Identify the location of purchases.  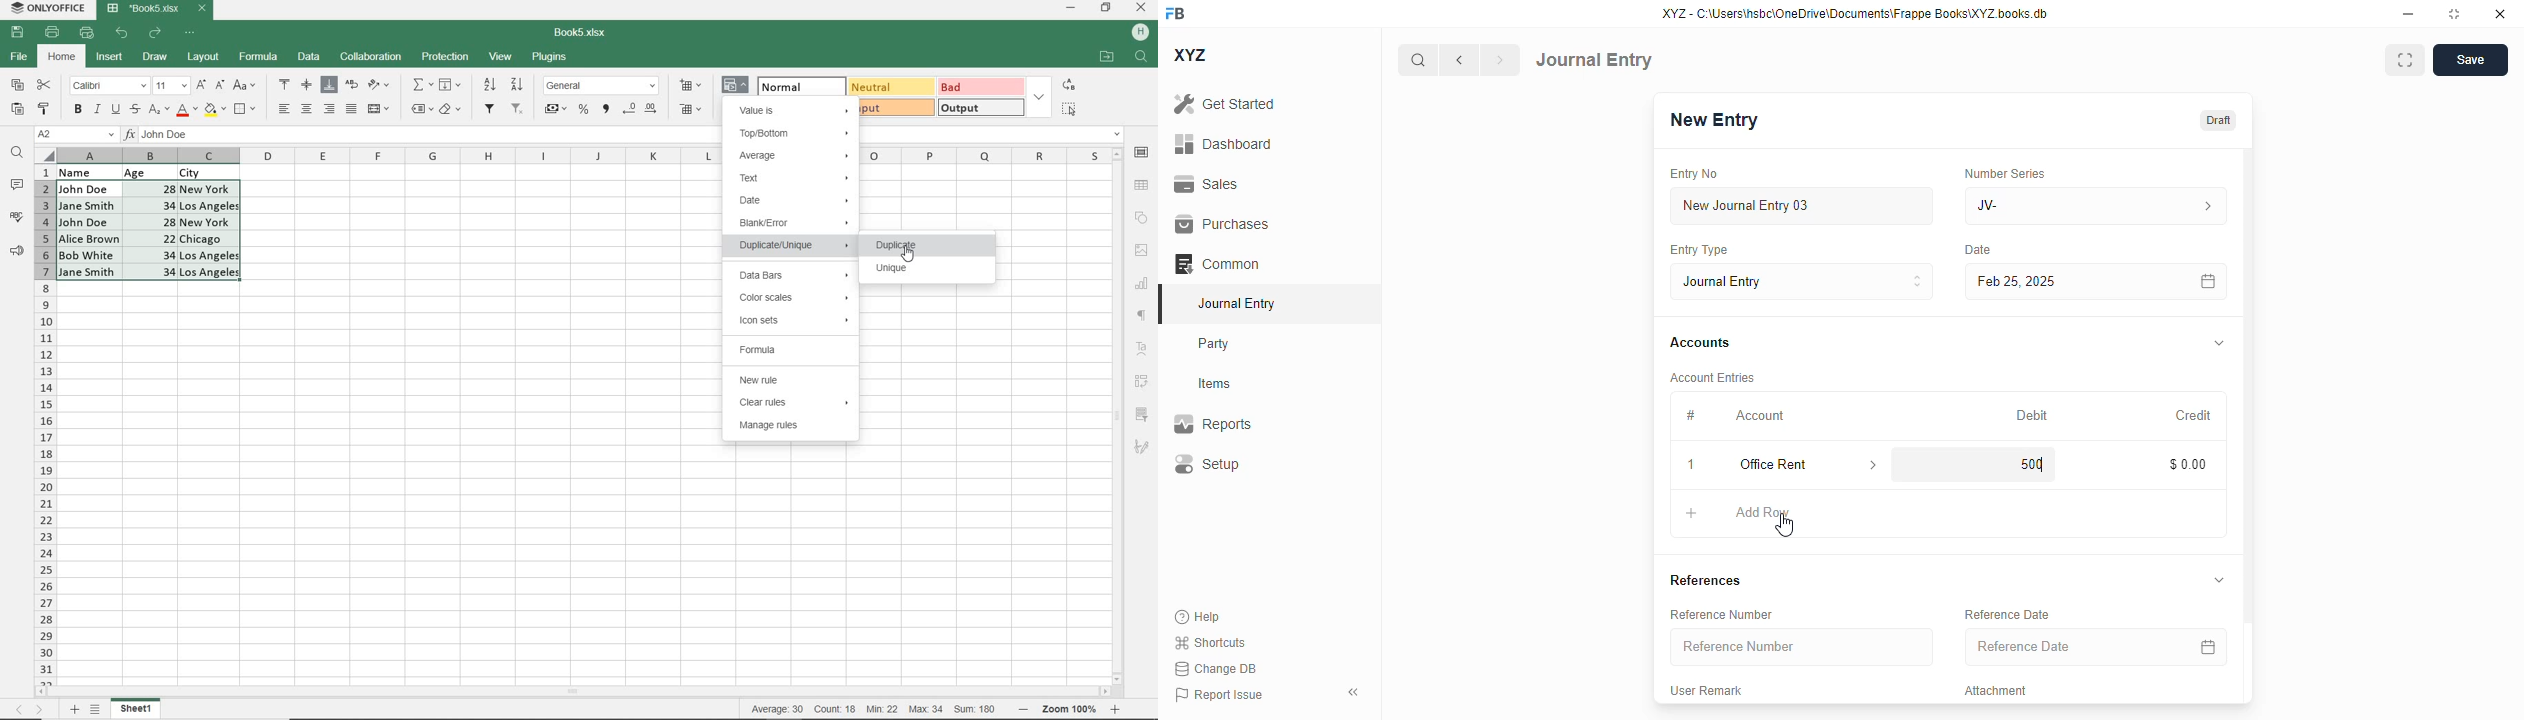
(1223, 224).